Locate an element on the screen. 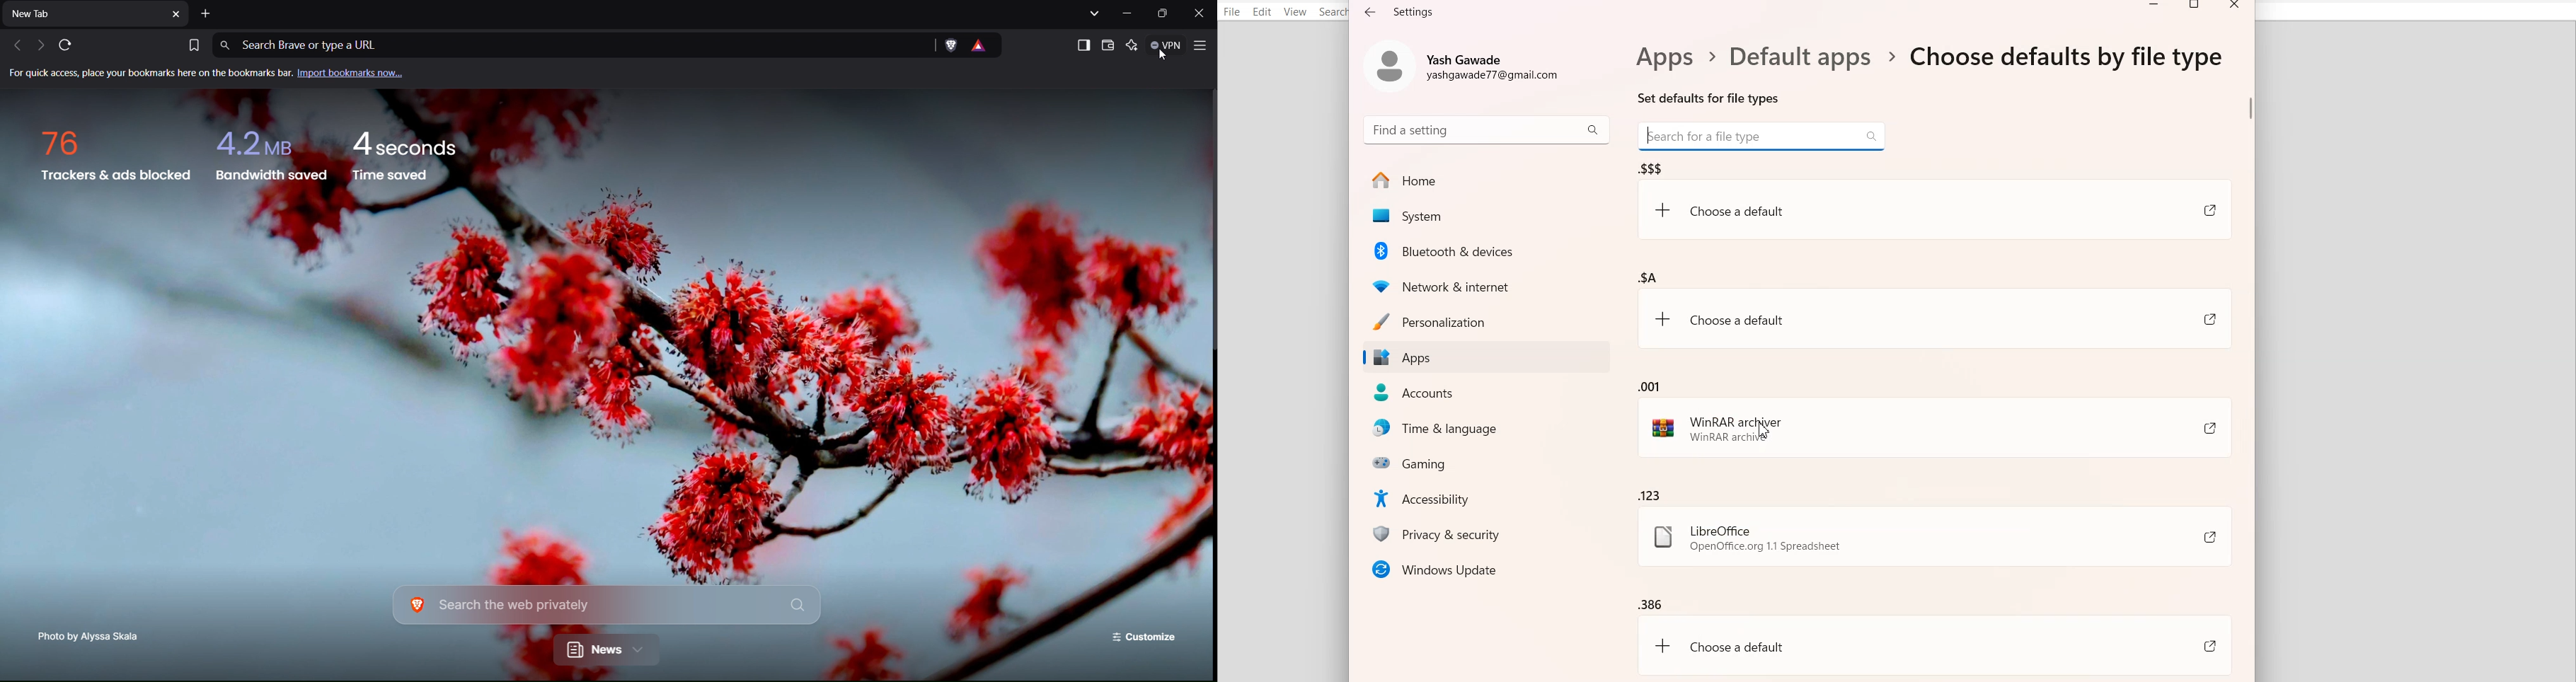 The height and width of the screenshot is (700, 2576). Home is located at coordinates (1486, 180).